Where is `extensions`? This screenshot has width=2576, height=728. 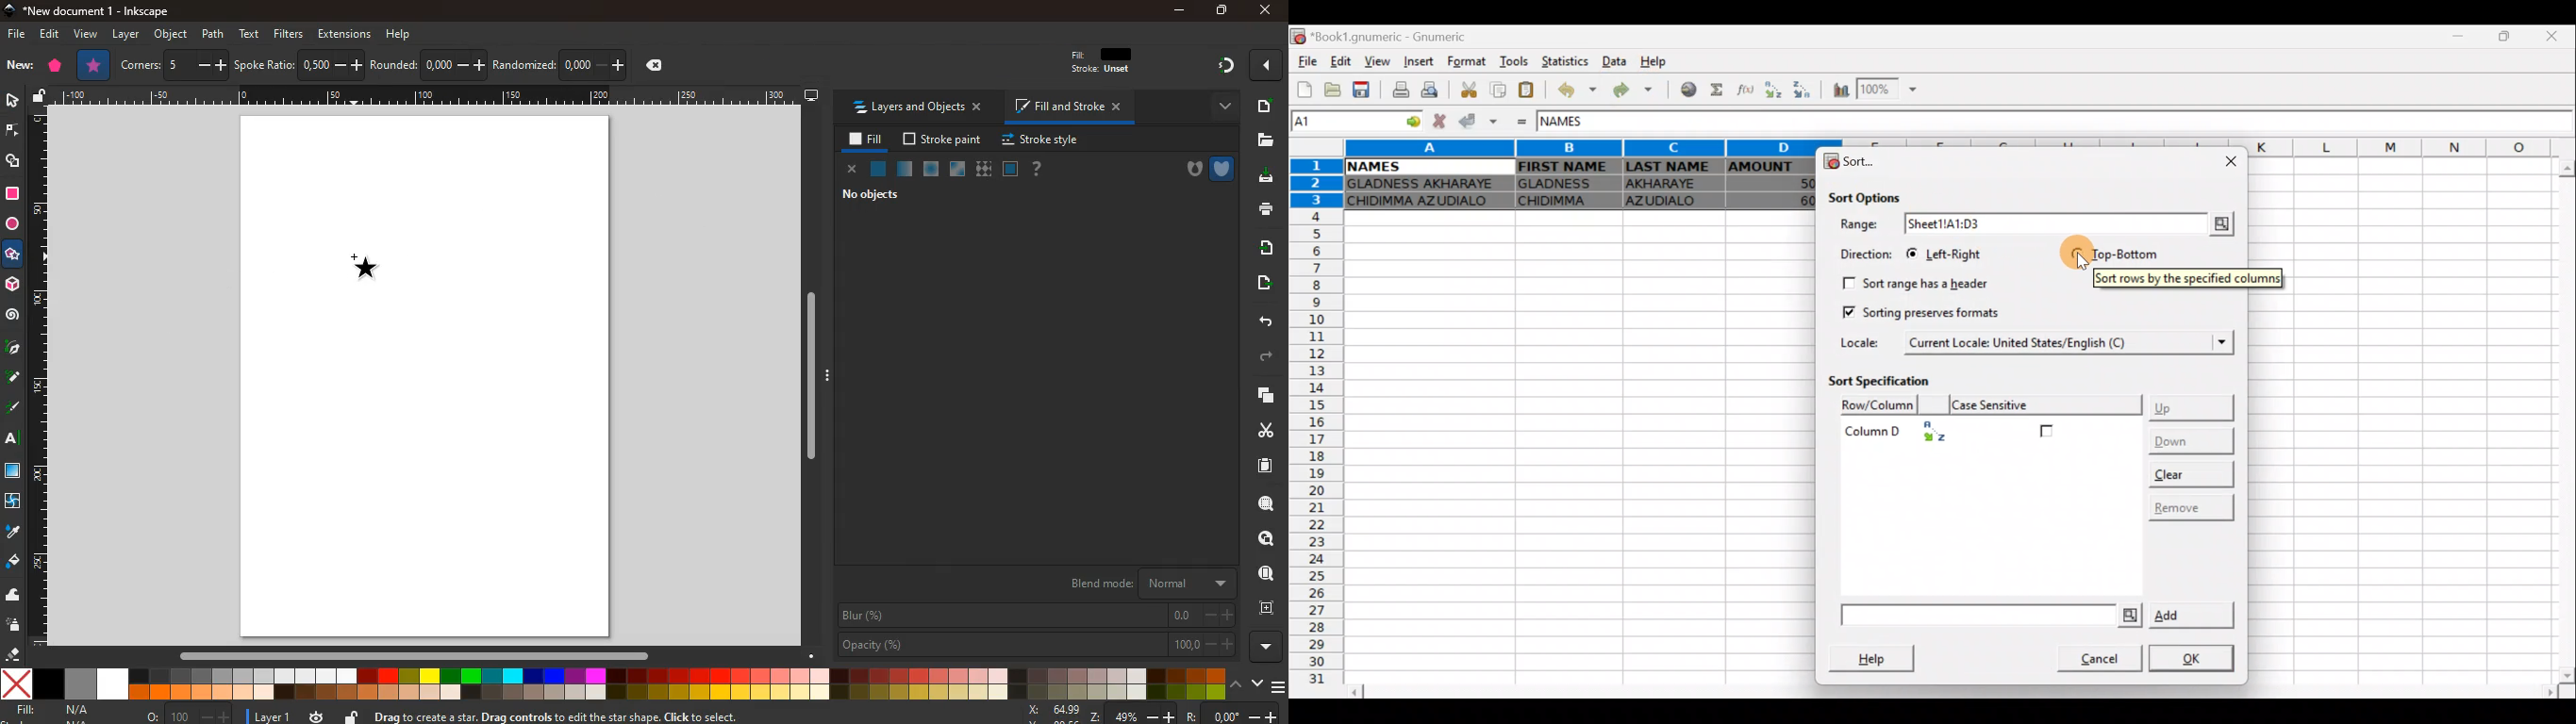
extensions is located at coordinates (344, 33).